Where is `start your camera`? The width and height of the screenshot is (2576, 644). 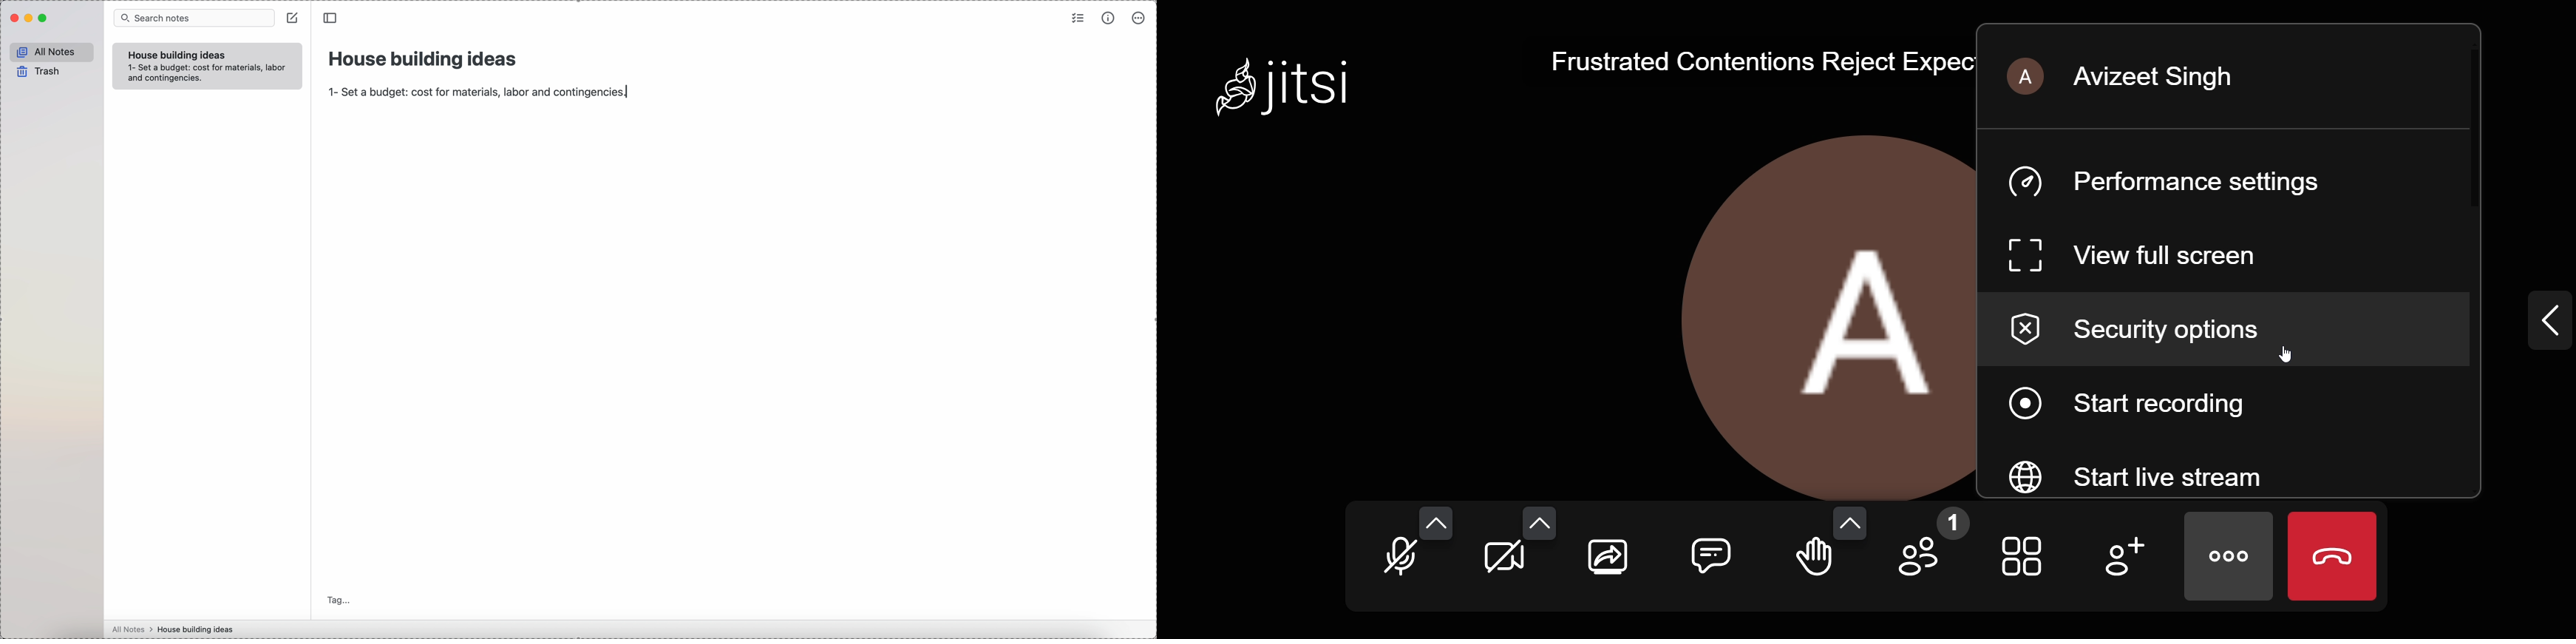
start your camera is located at coordinates (1503, 561).